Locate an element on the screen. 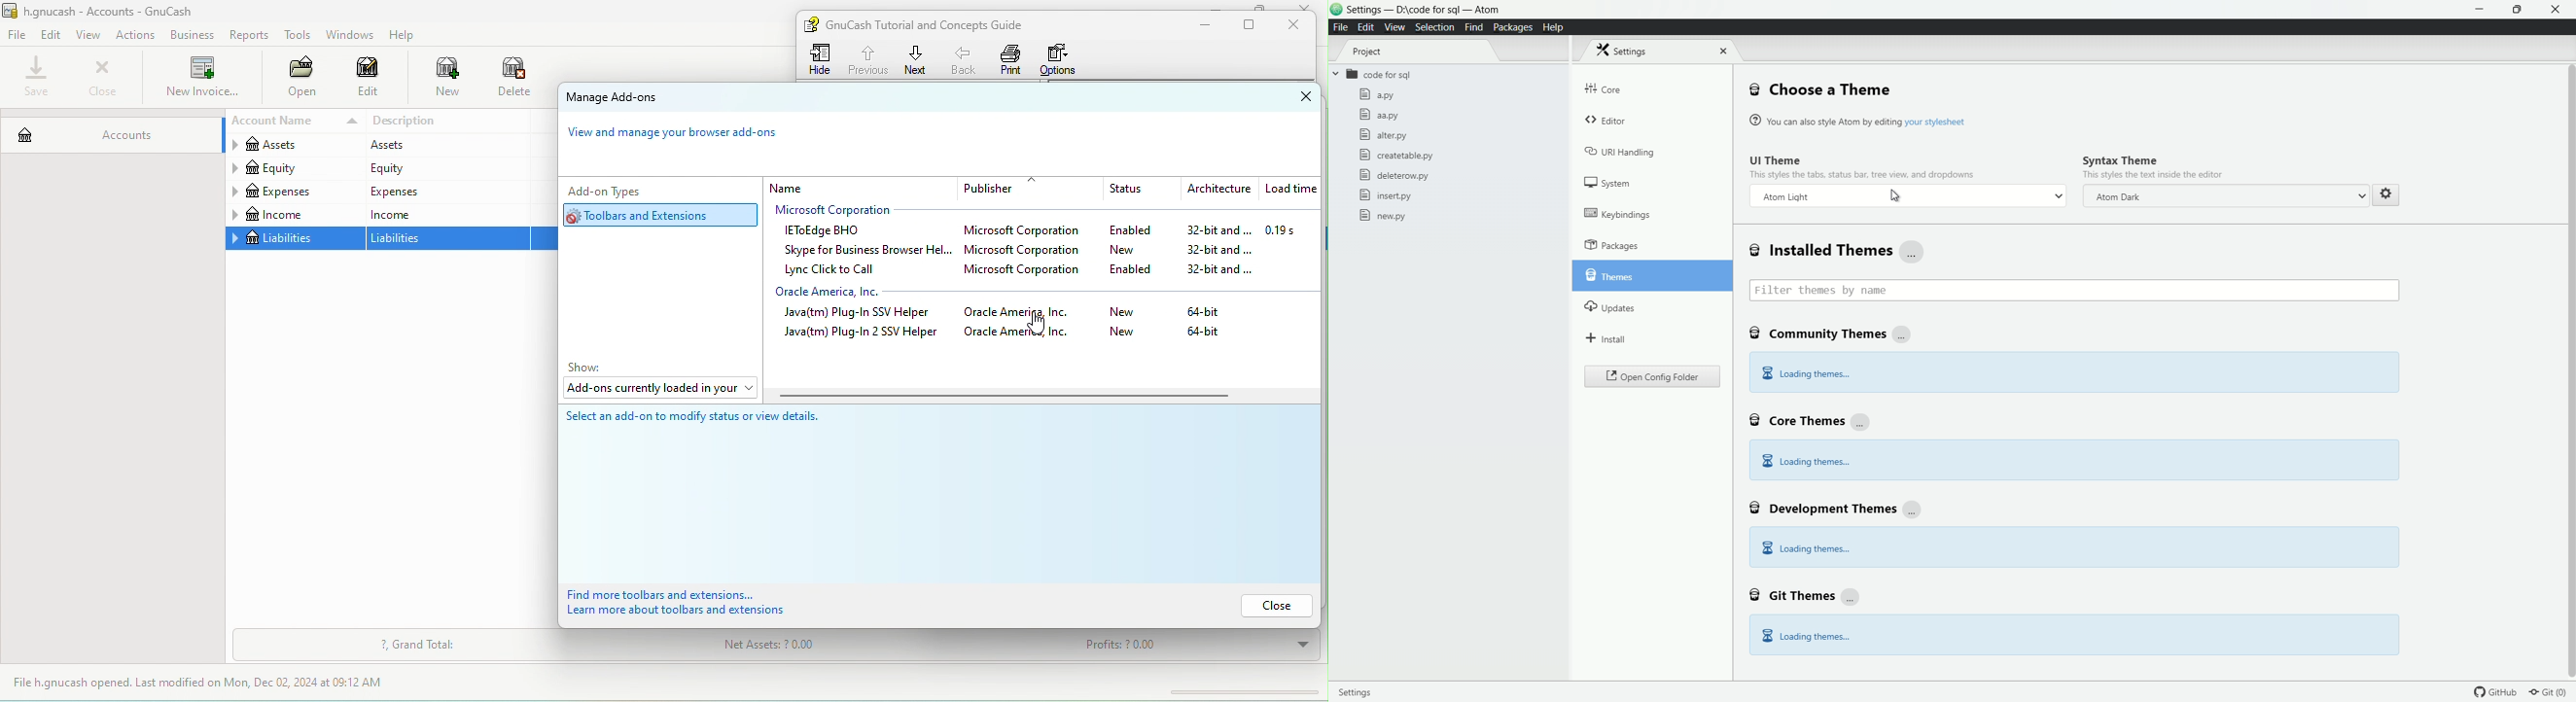  settings is located at coordinates (1626, 50).